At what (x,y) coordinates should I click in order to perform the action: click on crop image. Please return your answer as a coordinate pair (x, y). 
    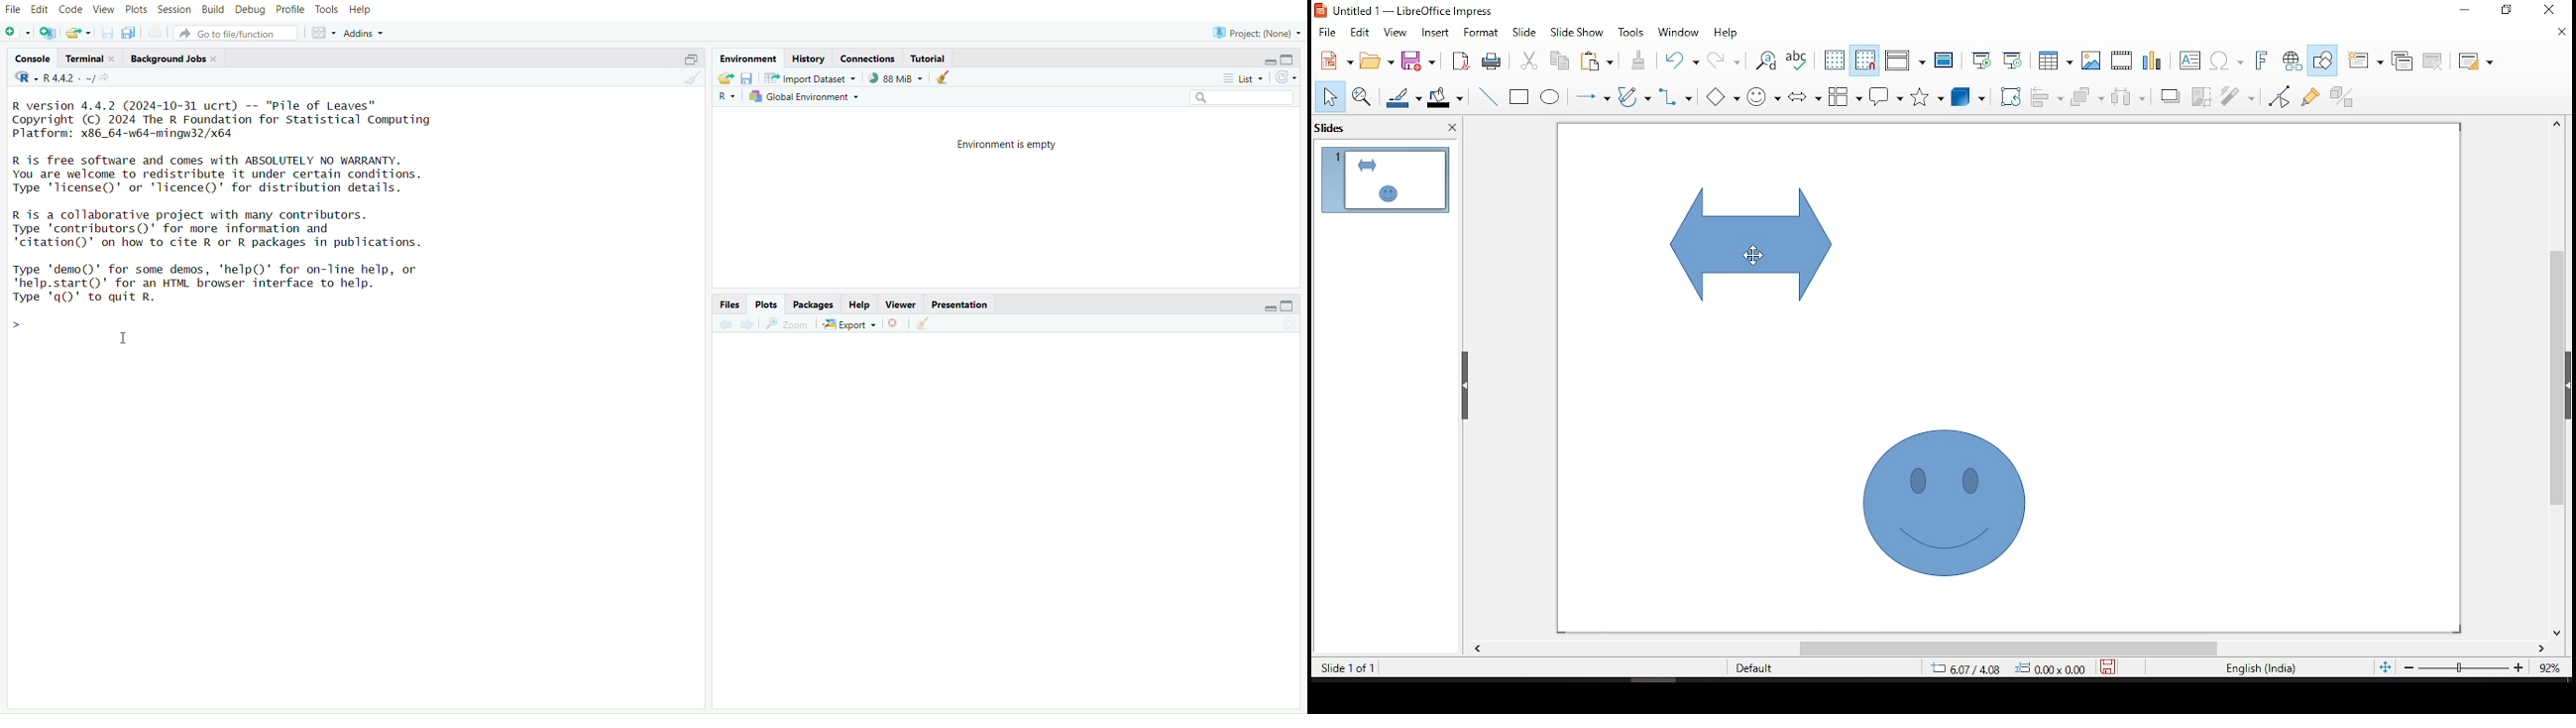
    Looking at the image, I should click on (2197, 95).